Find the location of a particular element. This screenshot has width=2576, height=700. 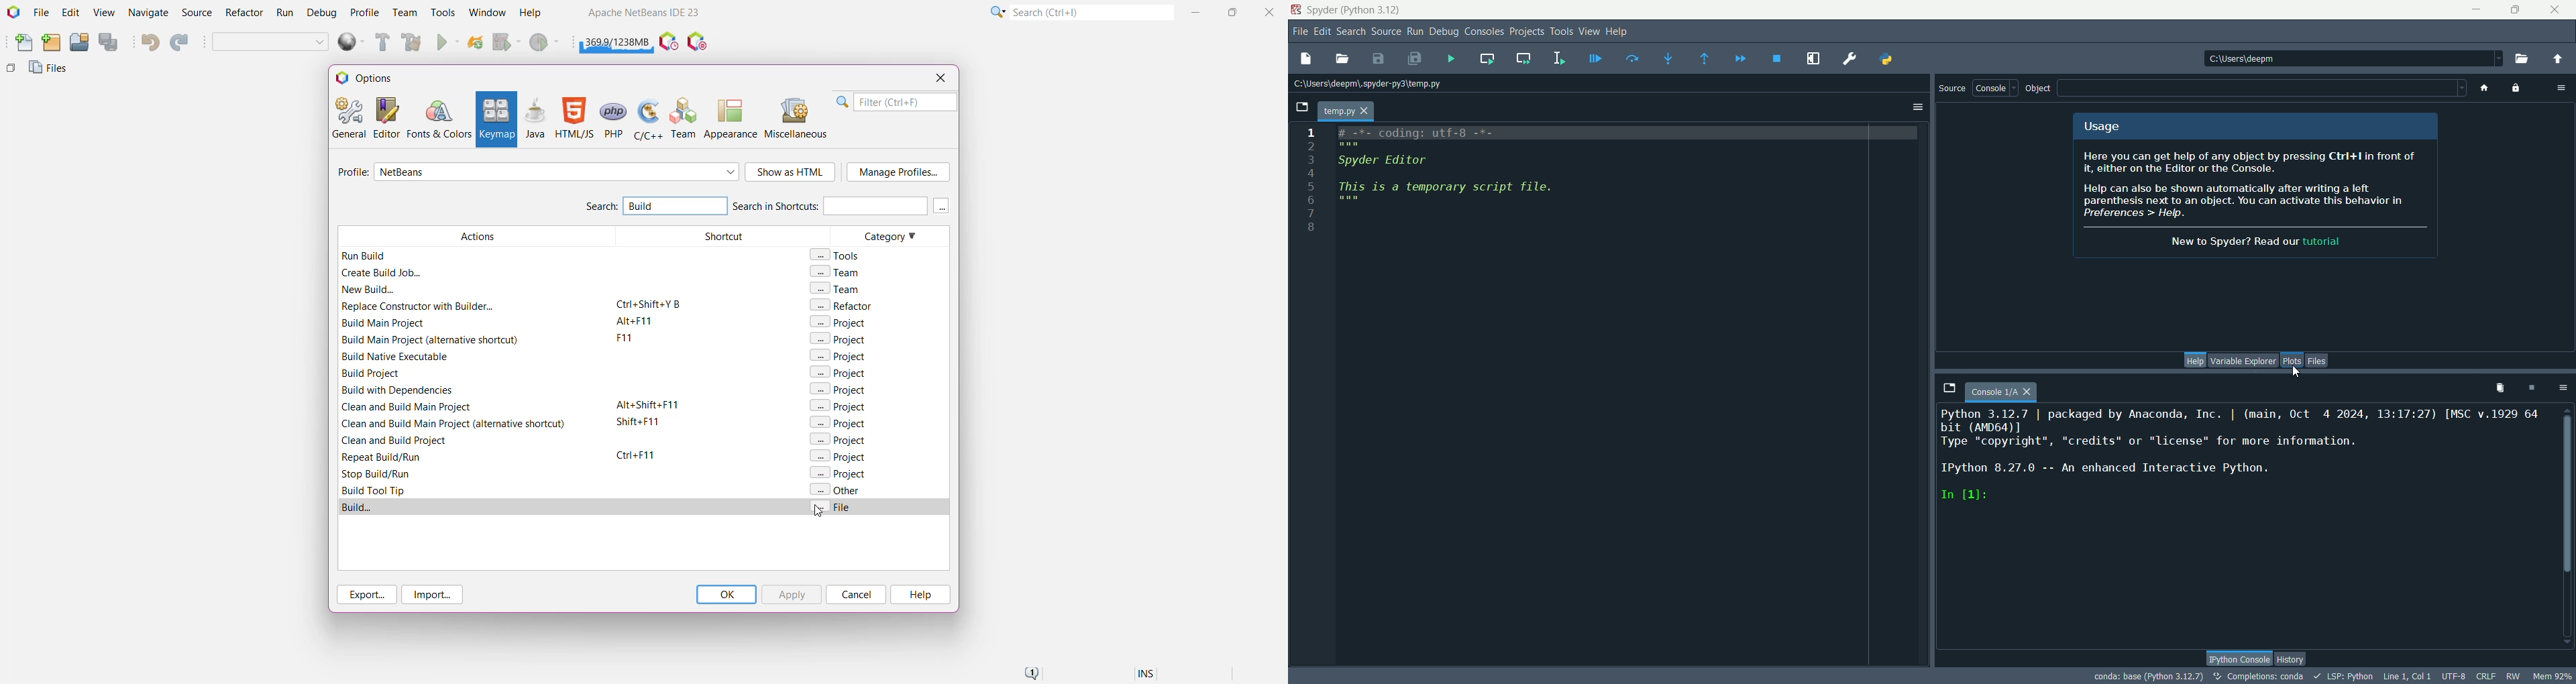

cursor is located at coordinates (2296, 371).